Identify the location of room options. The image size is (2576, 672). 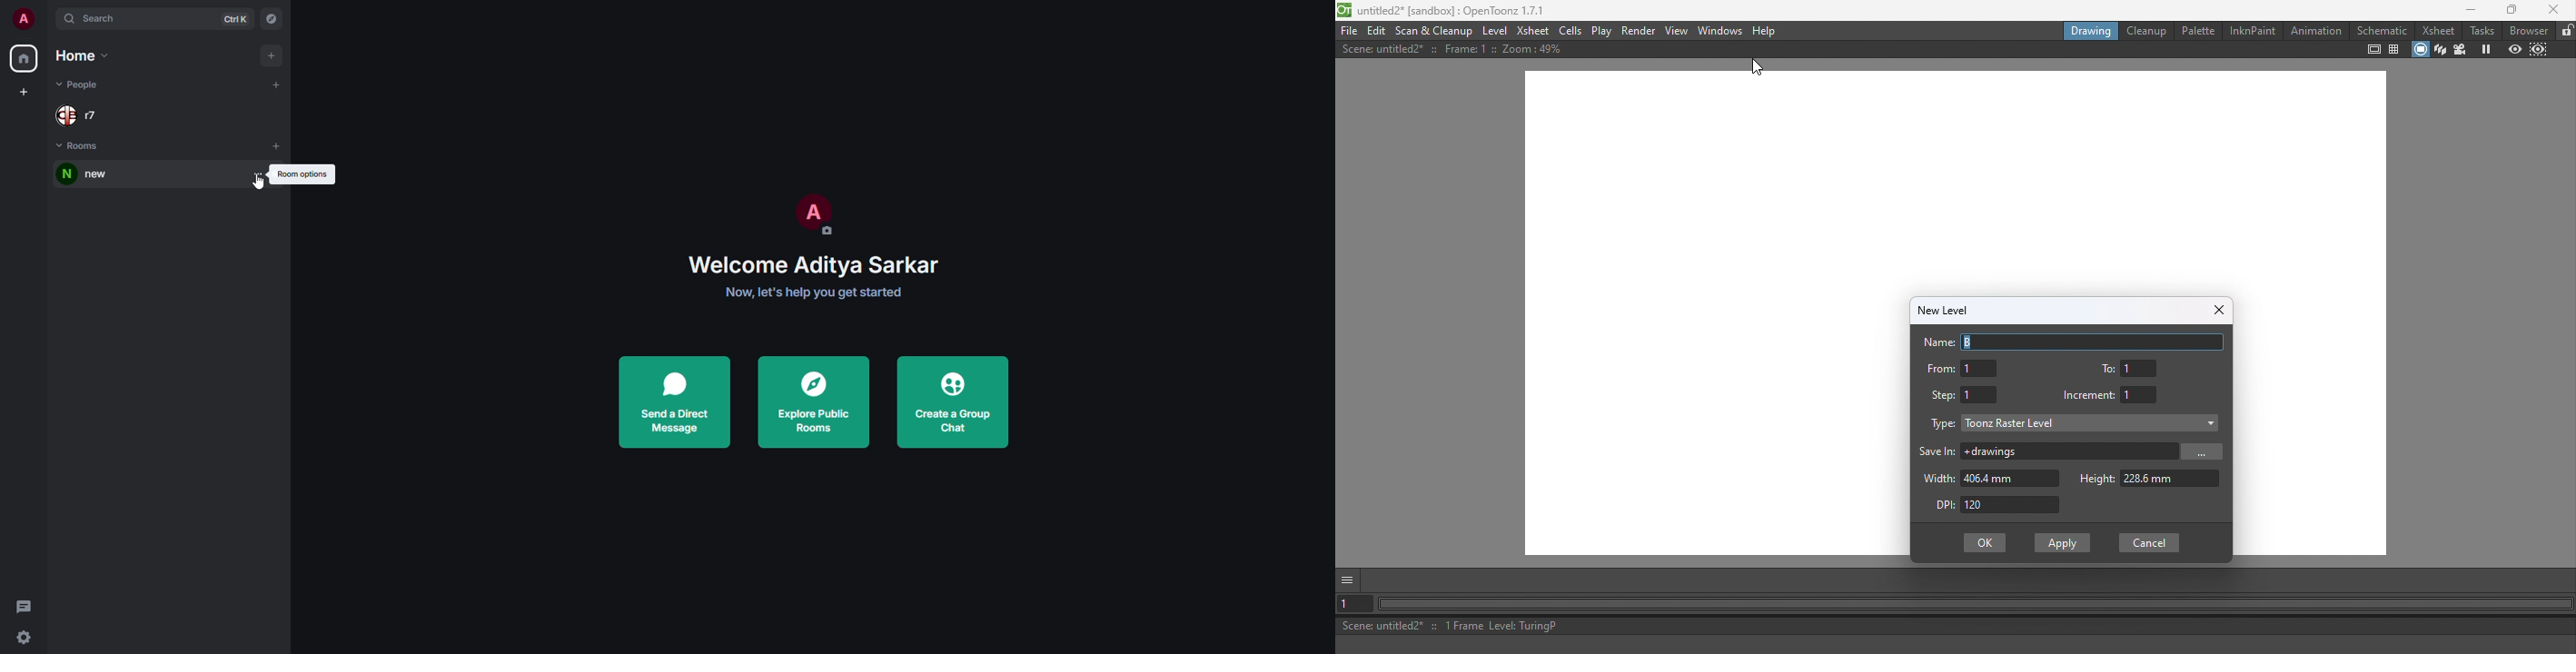
(260, 174).